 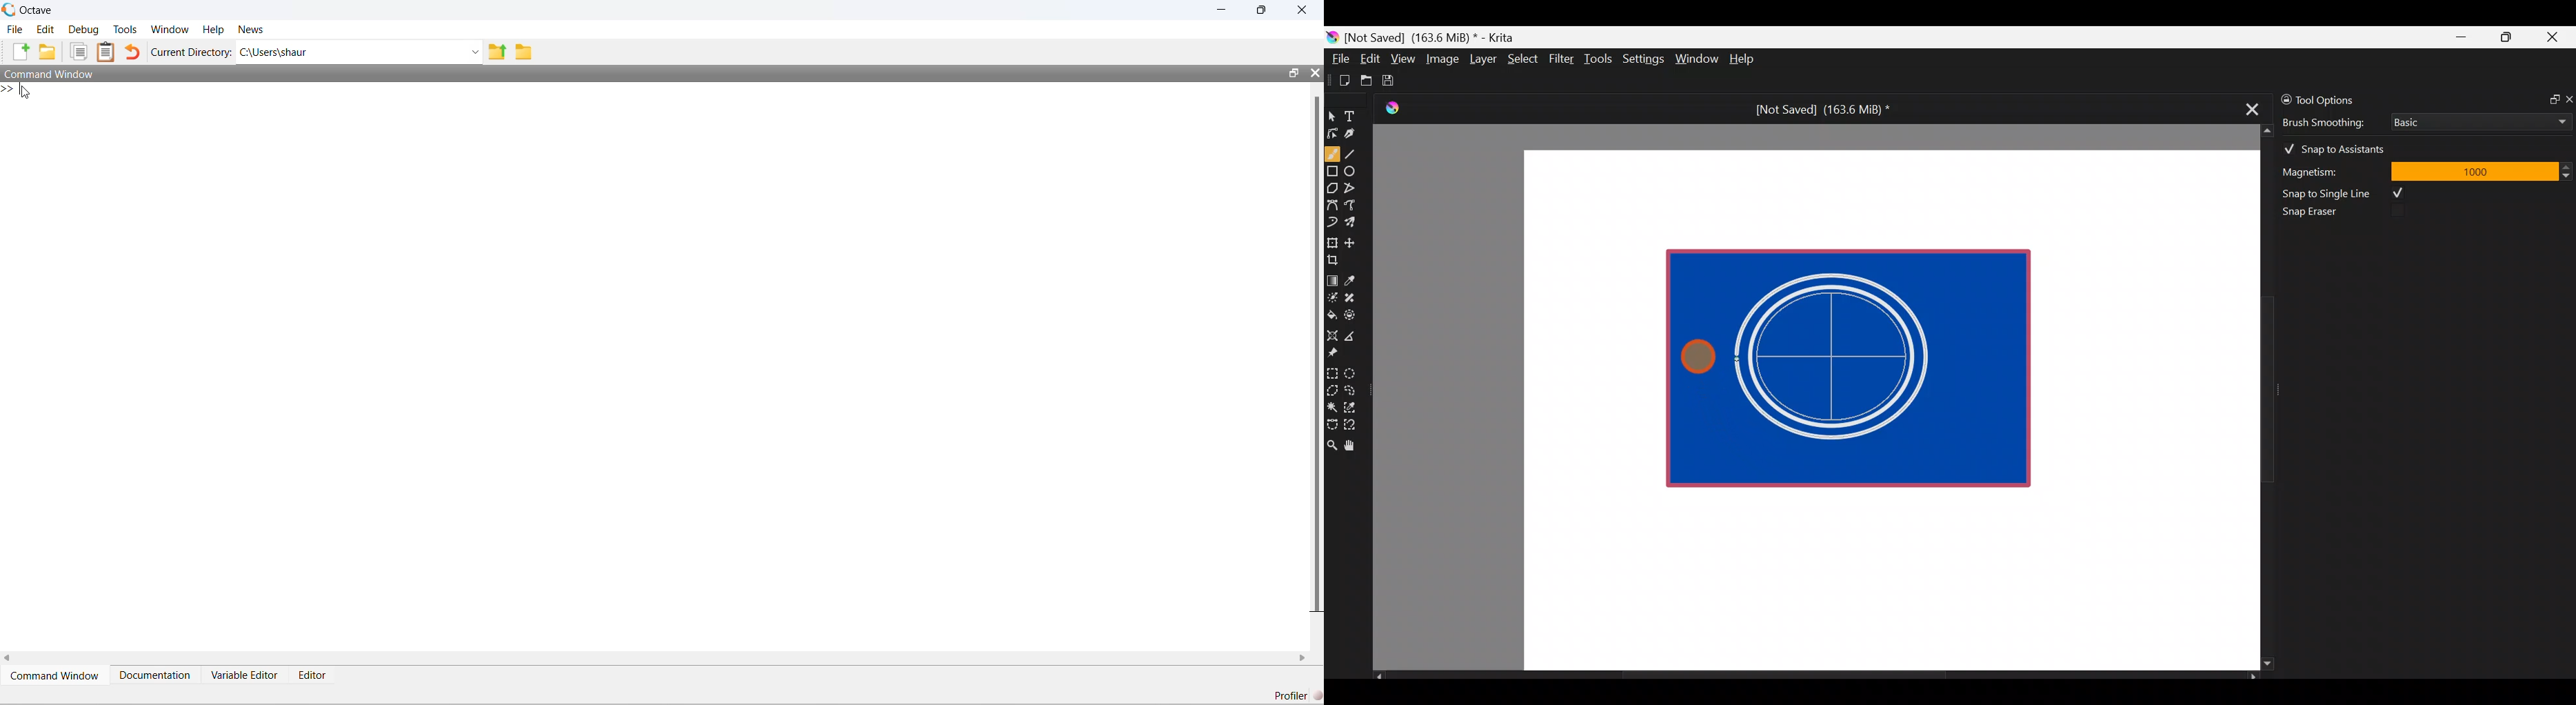 I want to click on Krita logo, so click(x=1332, y=37).